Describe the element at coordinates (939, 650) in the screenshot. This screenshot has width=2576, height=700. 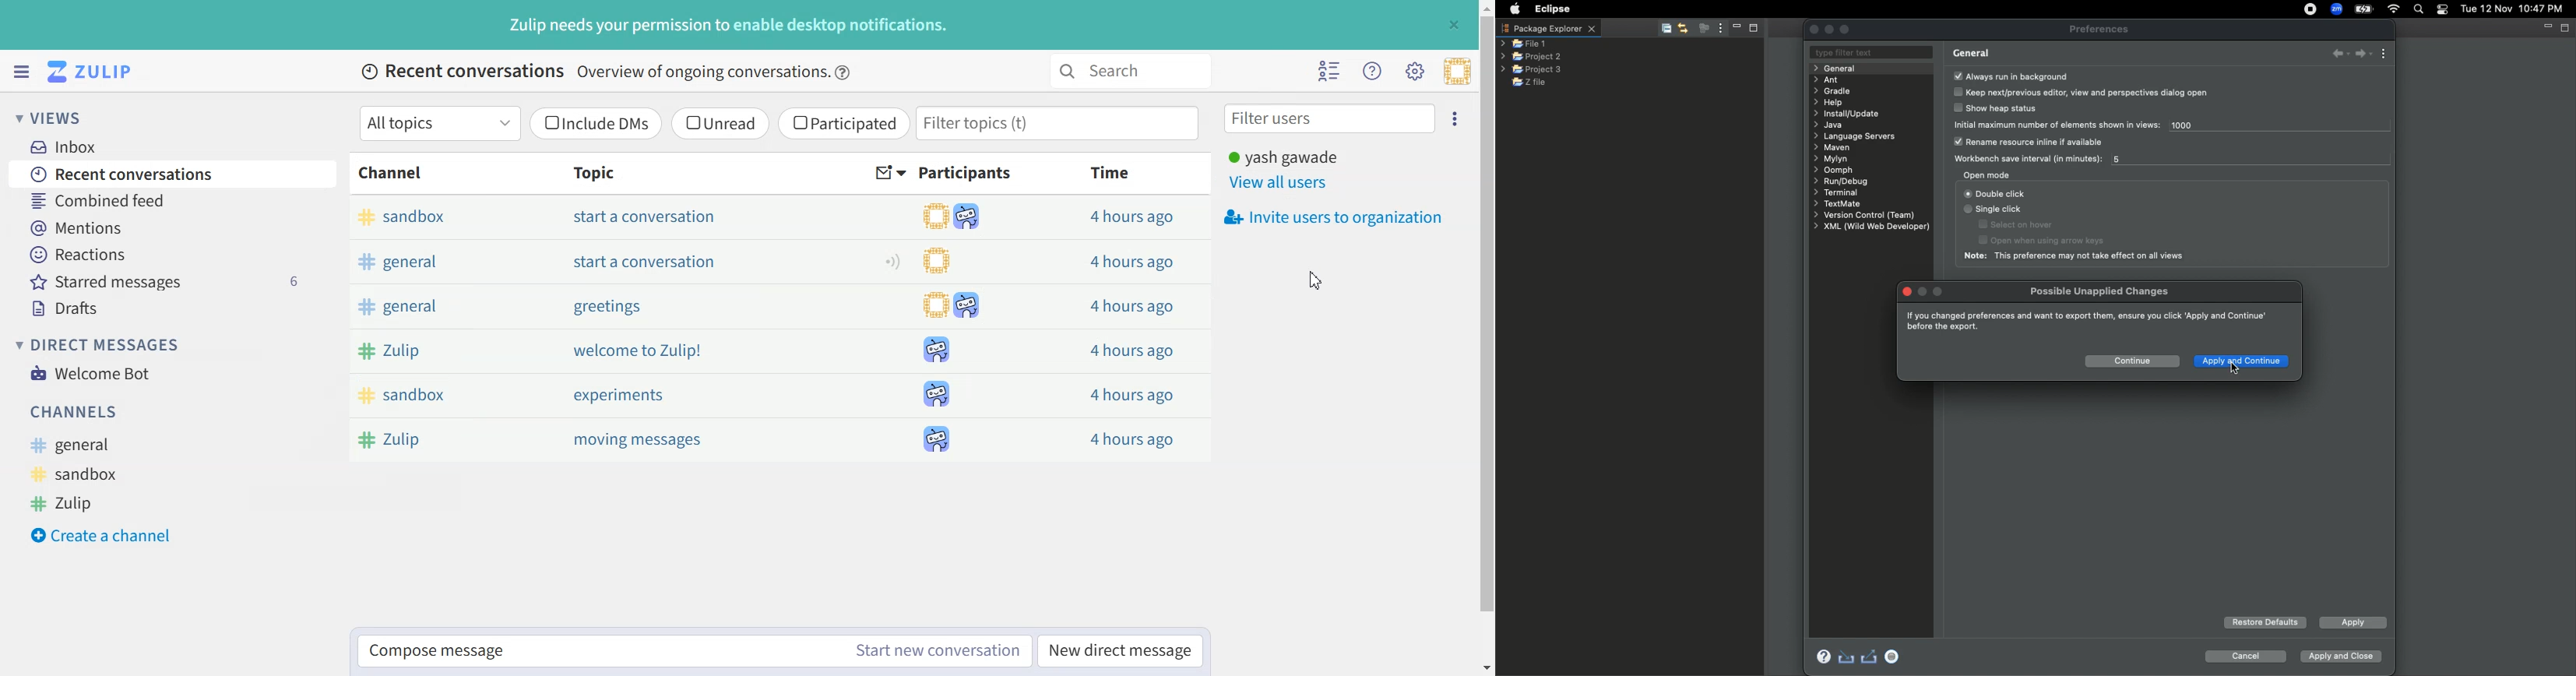
I see `Start new conversation` at that location.